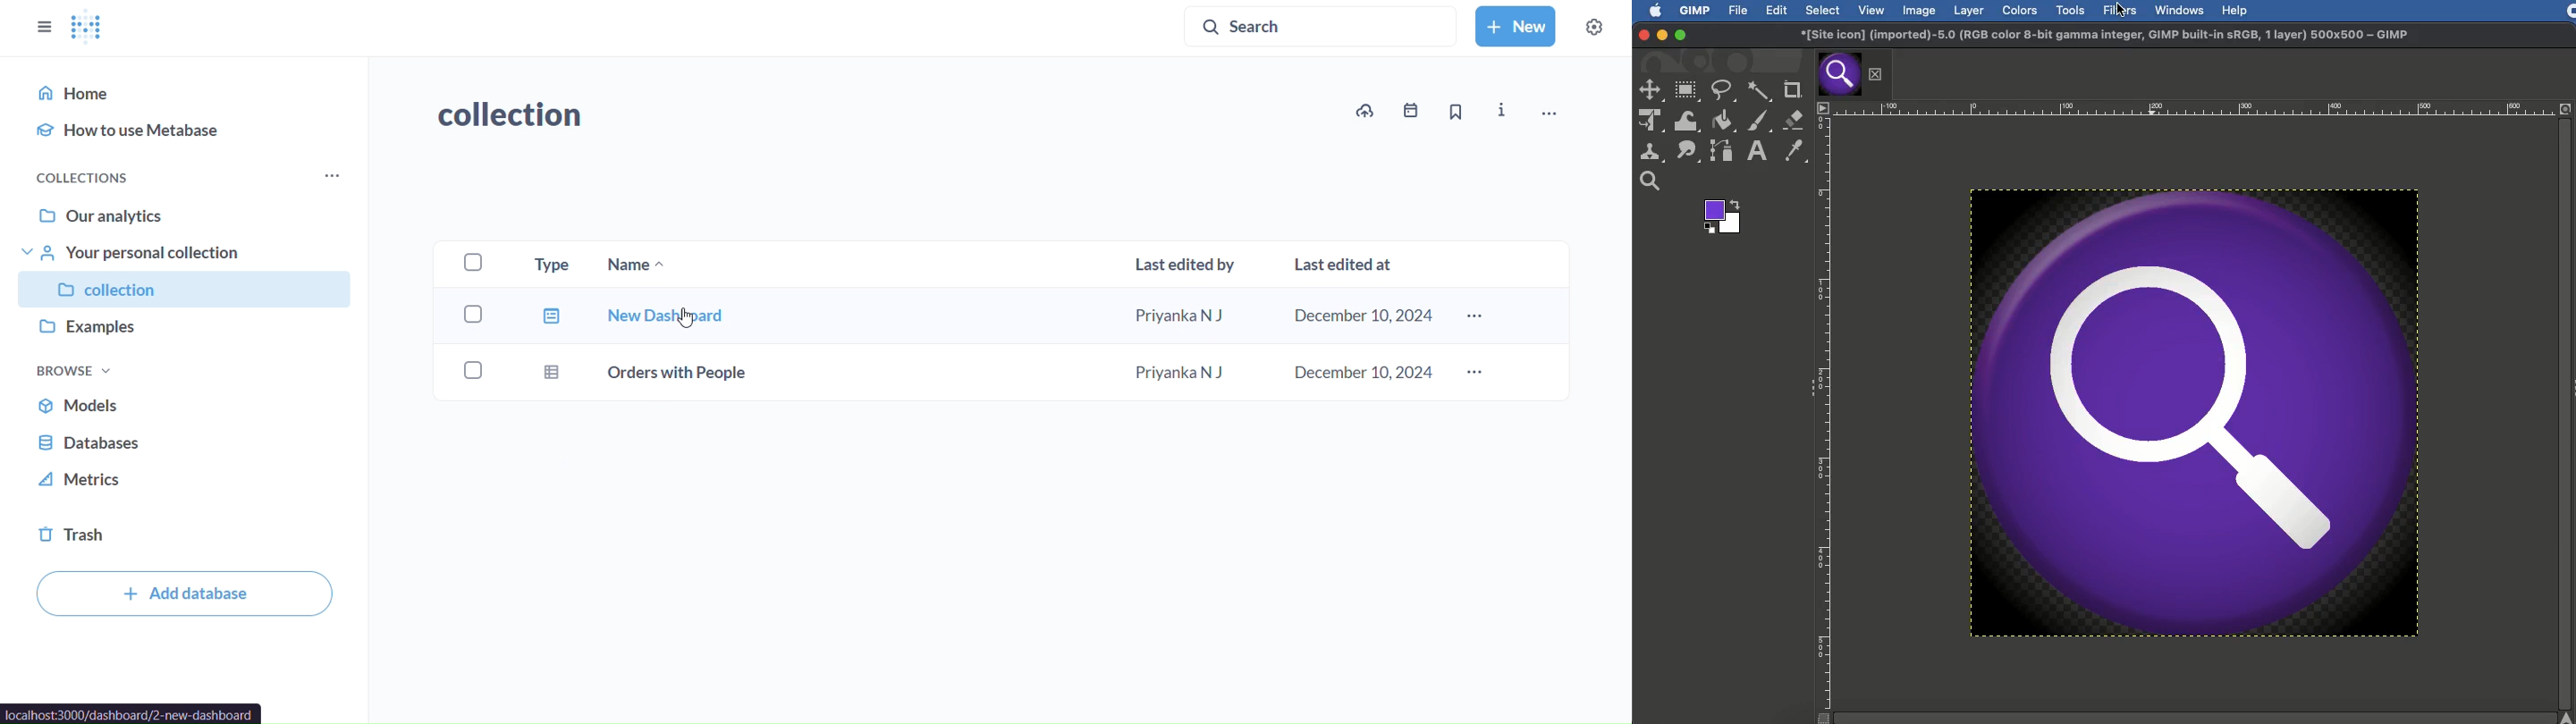 Image resolution: width=2576 pixels, height=728 pixels. Describe the element at coordinates (95, 179) in the screenshot. I see `collections` at that location.